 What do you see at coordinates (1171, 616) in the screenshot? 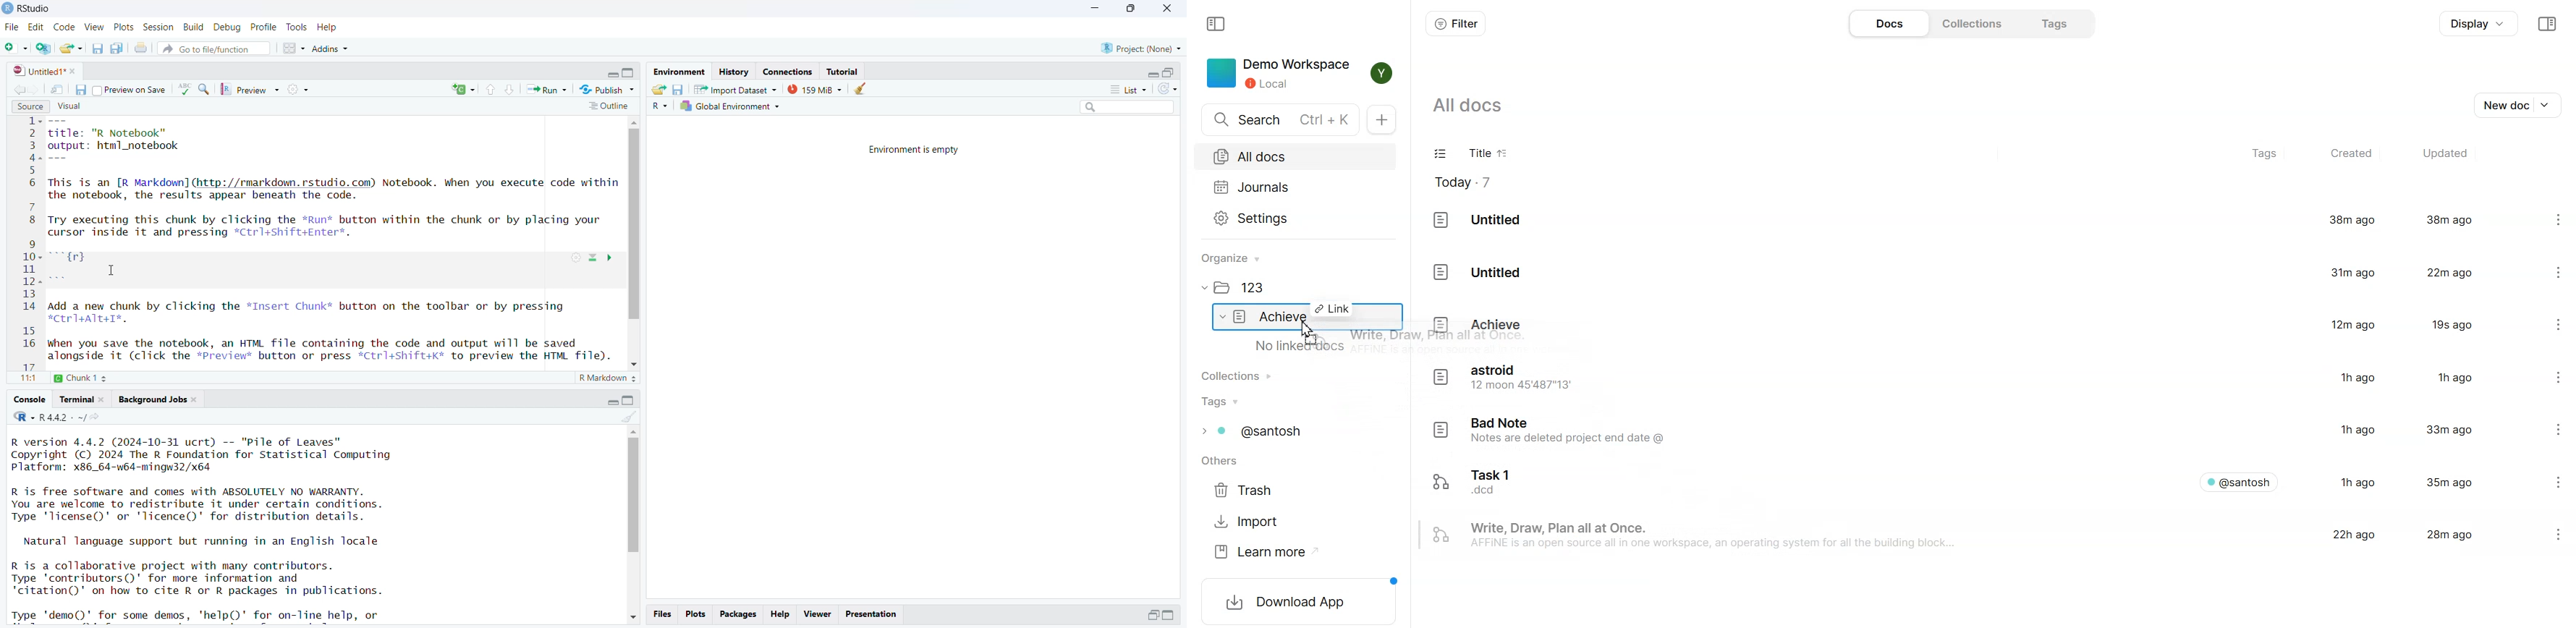
I see `expand` at bounding box center [1171, 616].